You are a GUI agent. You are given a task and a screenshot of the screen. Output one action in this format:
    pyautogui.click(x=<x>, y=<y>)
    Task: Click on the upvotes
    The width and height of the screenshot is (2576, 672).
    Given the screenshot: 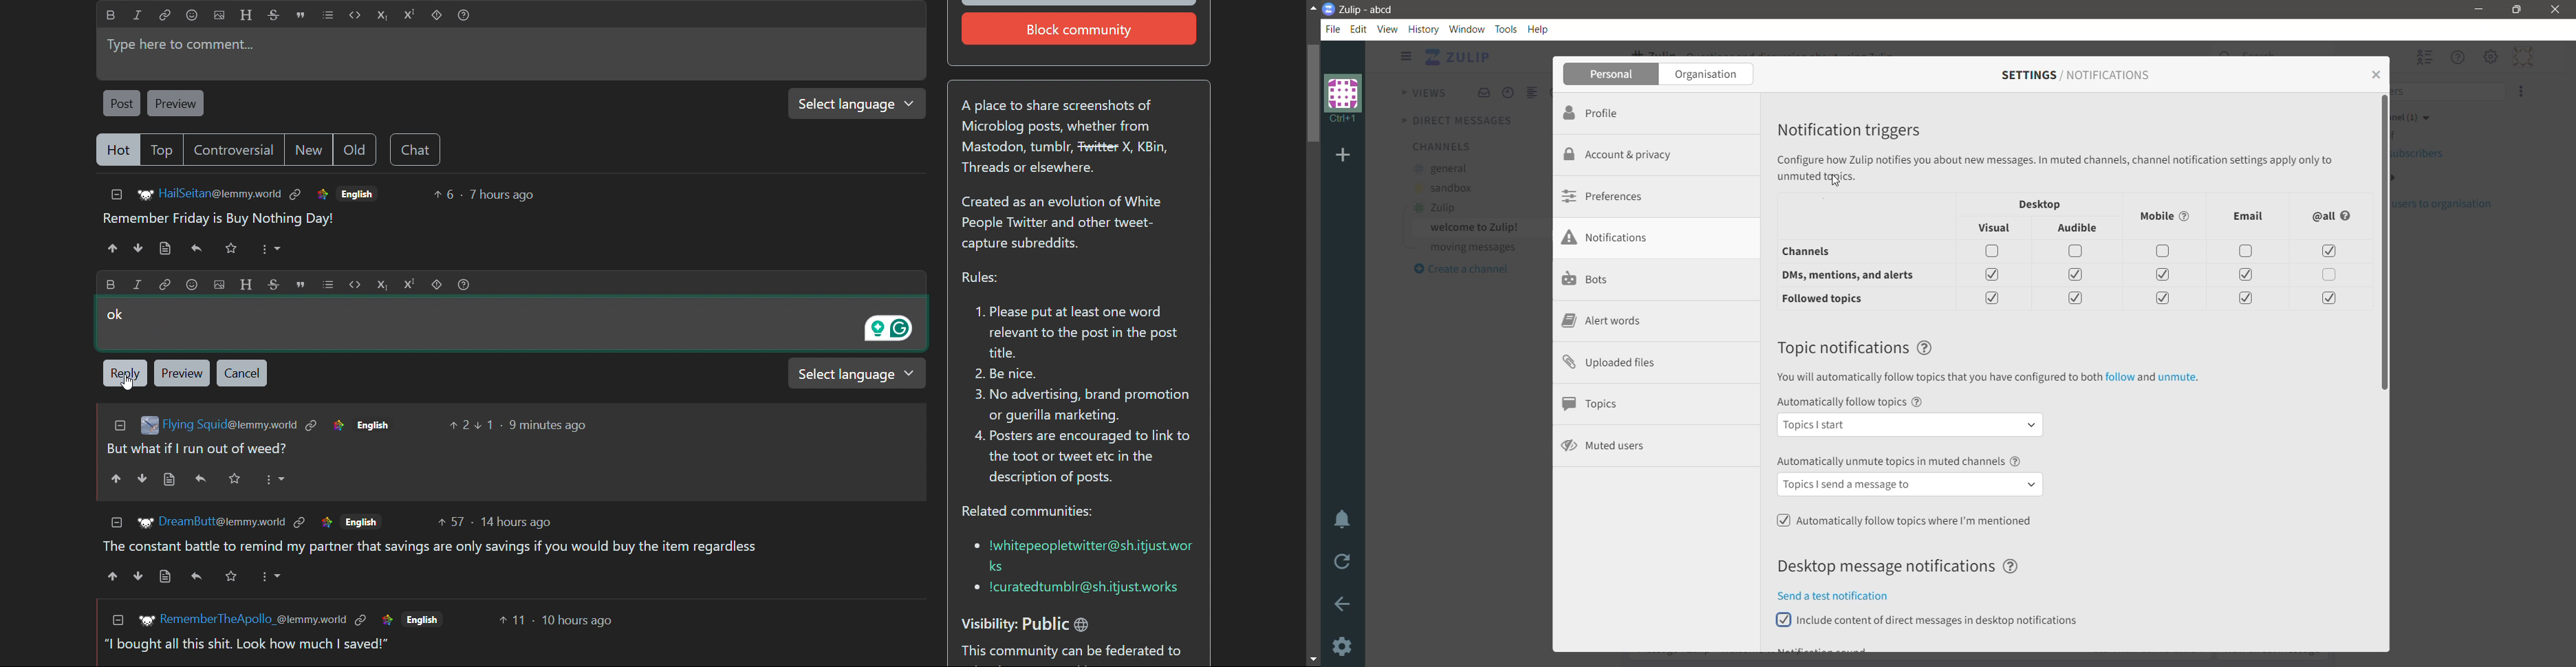 What is the action you would take?
    pyautogui.click(x=111, y=248)
    